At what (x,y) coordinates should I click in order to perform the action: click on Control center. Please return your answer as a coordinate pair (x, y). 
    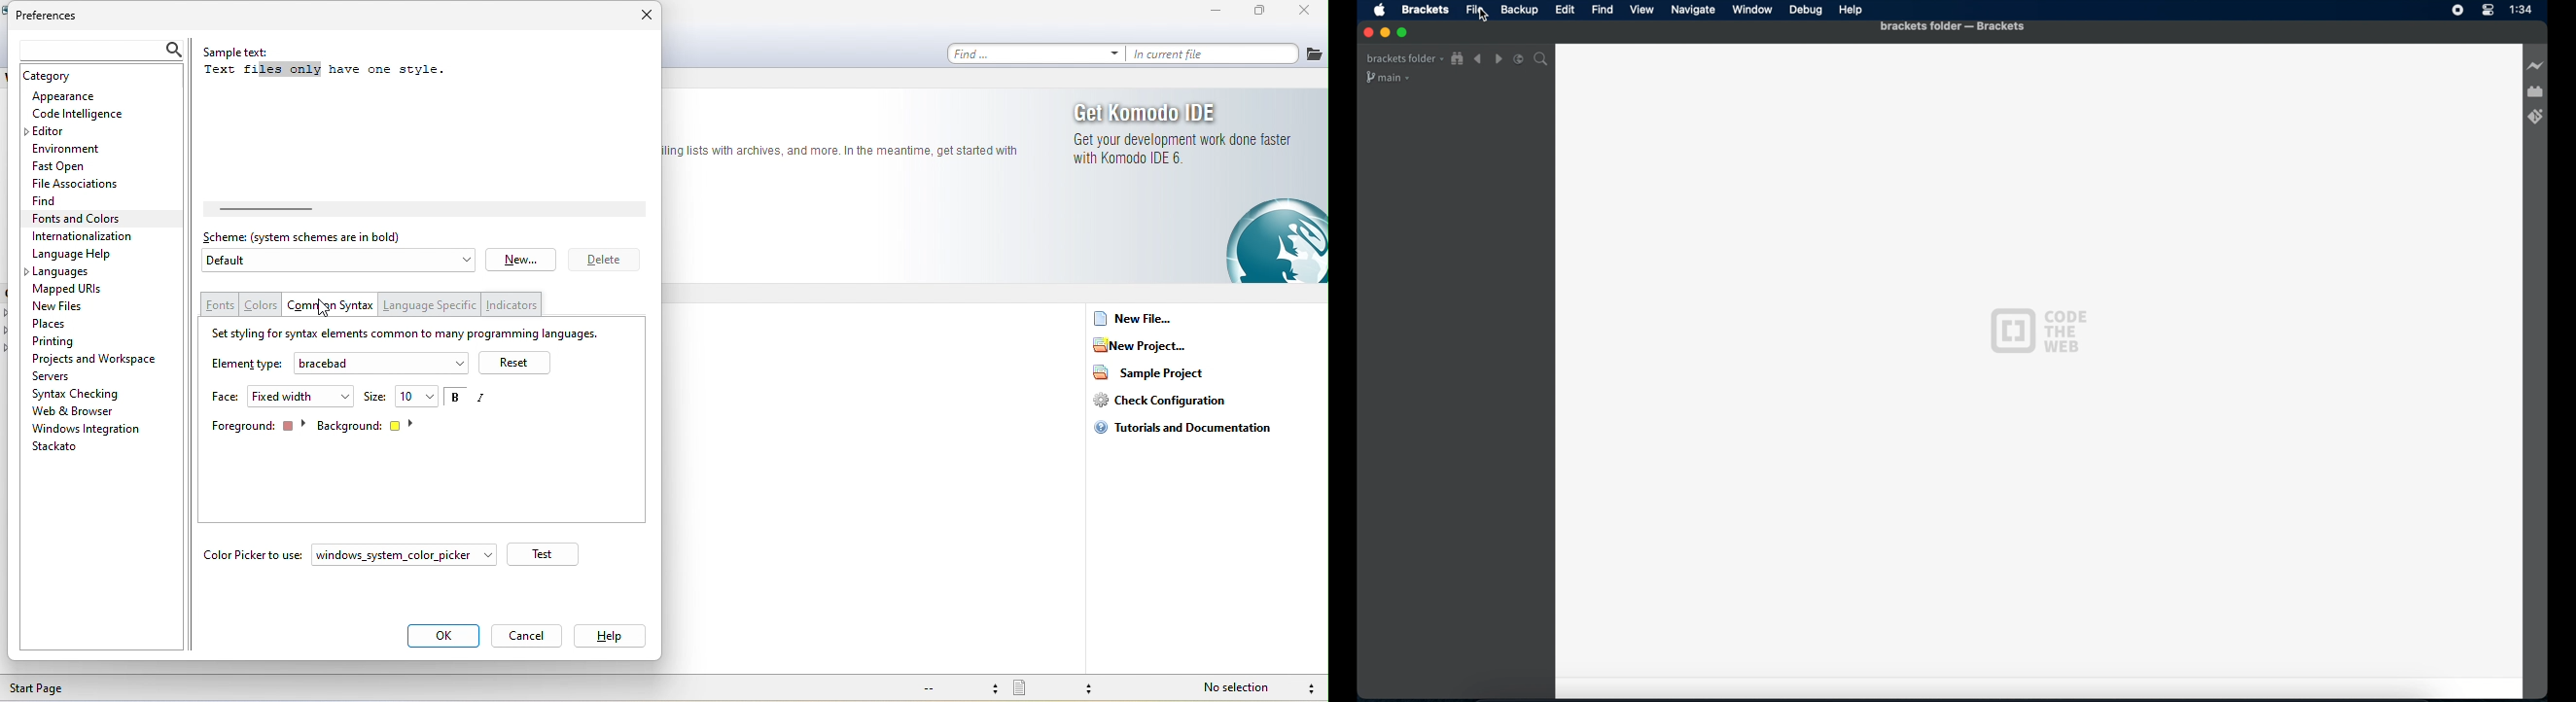
    Looking at the image, I should click on (2487, 10).